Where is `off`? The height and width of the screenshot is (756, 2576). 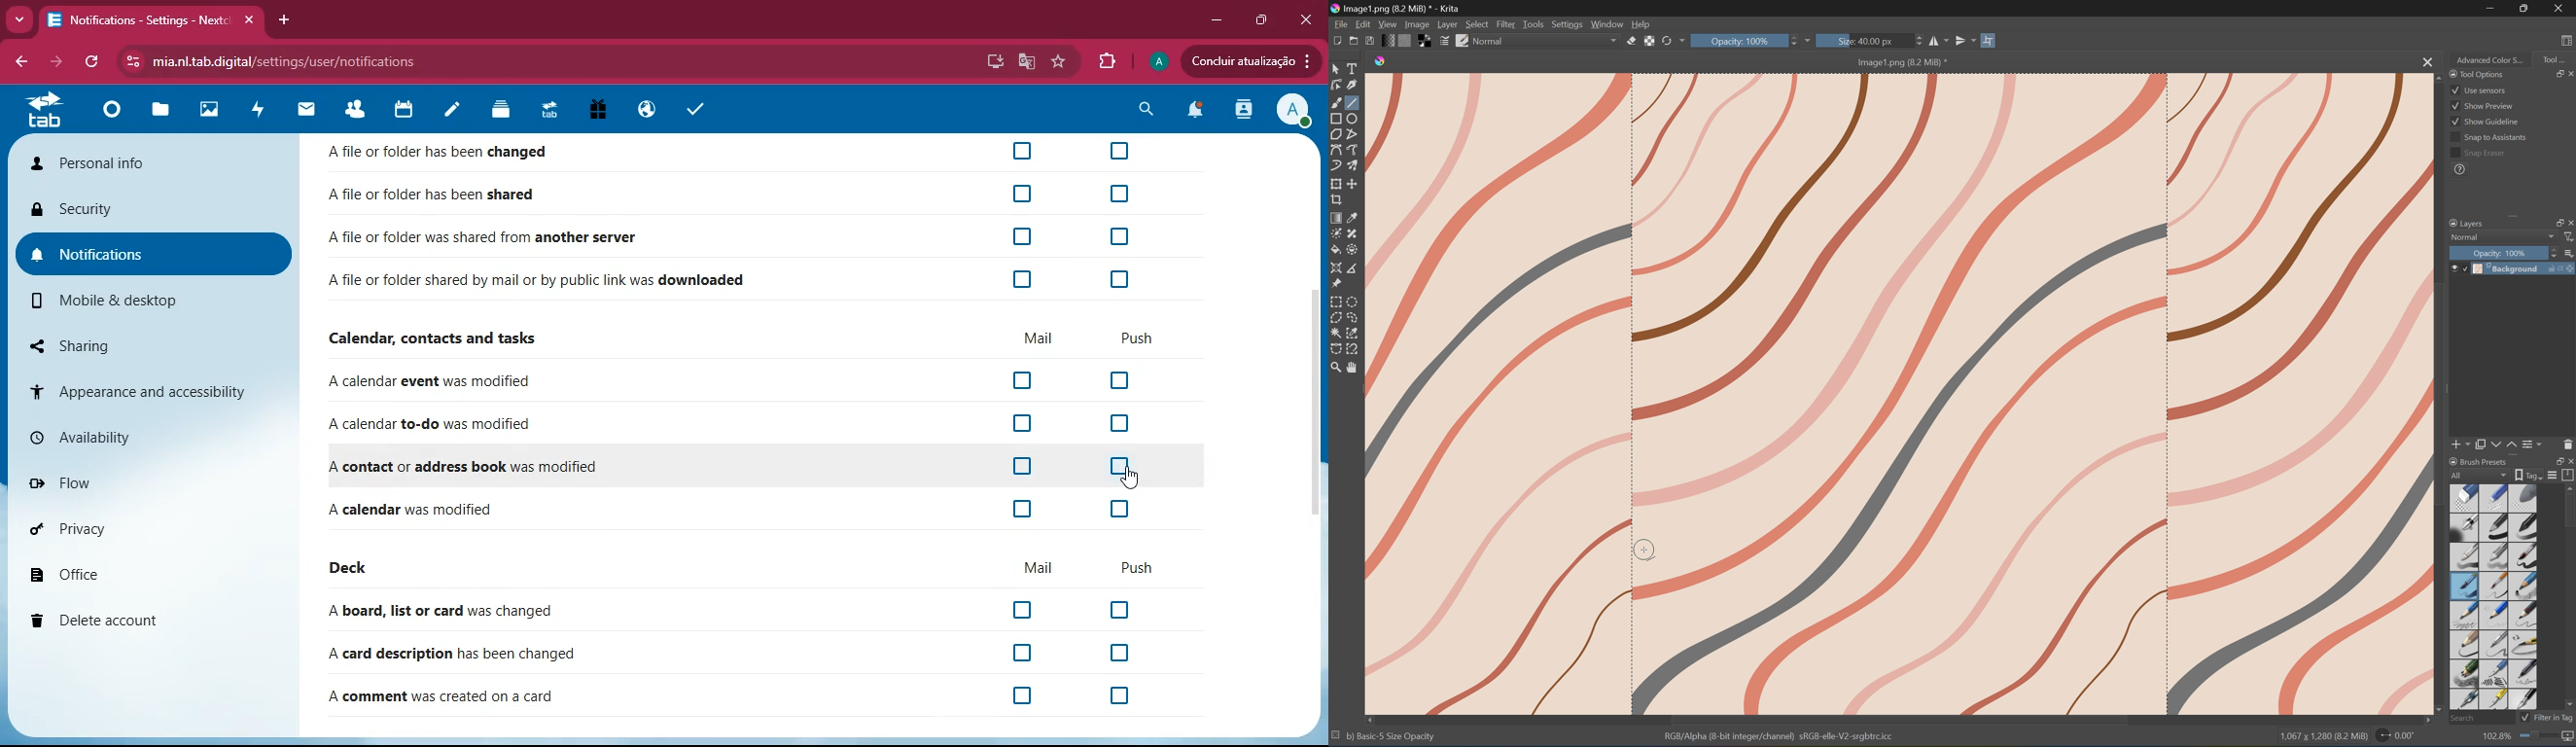
off is located at coordinates (1117, 193).